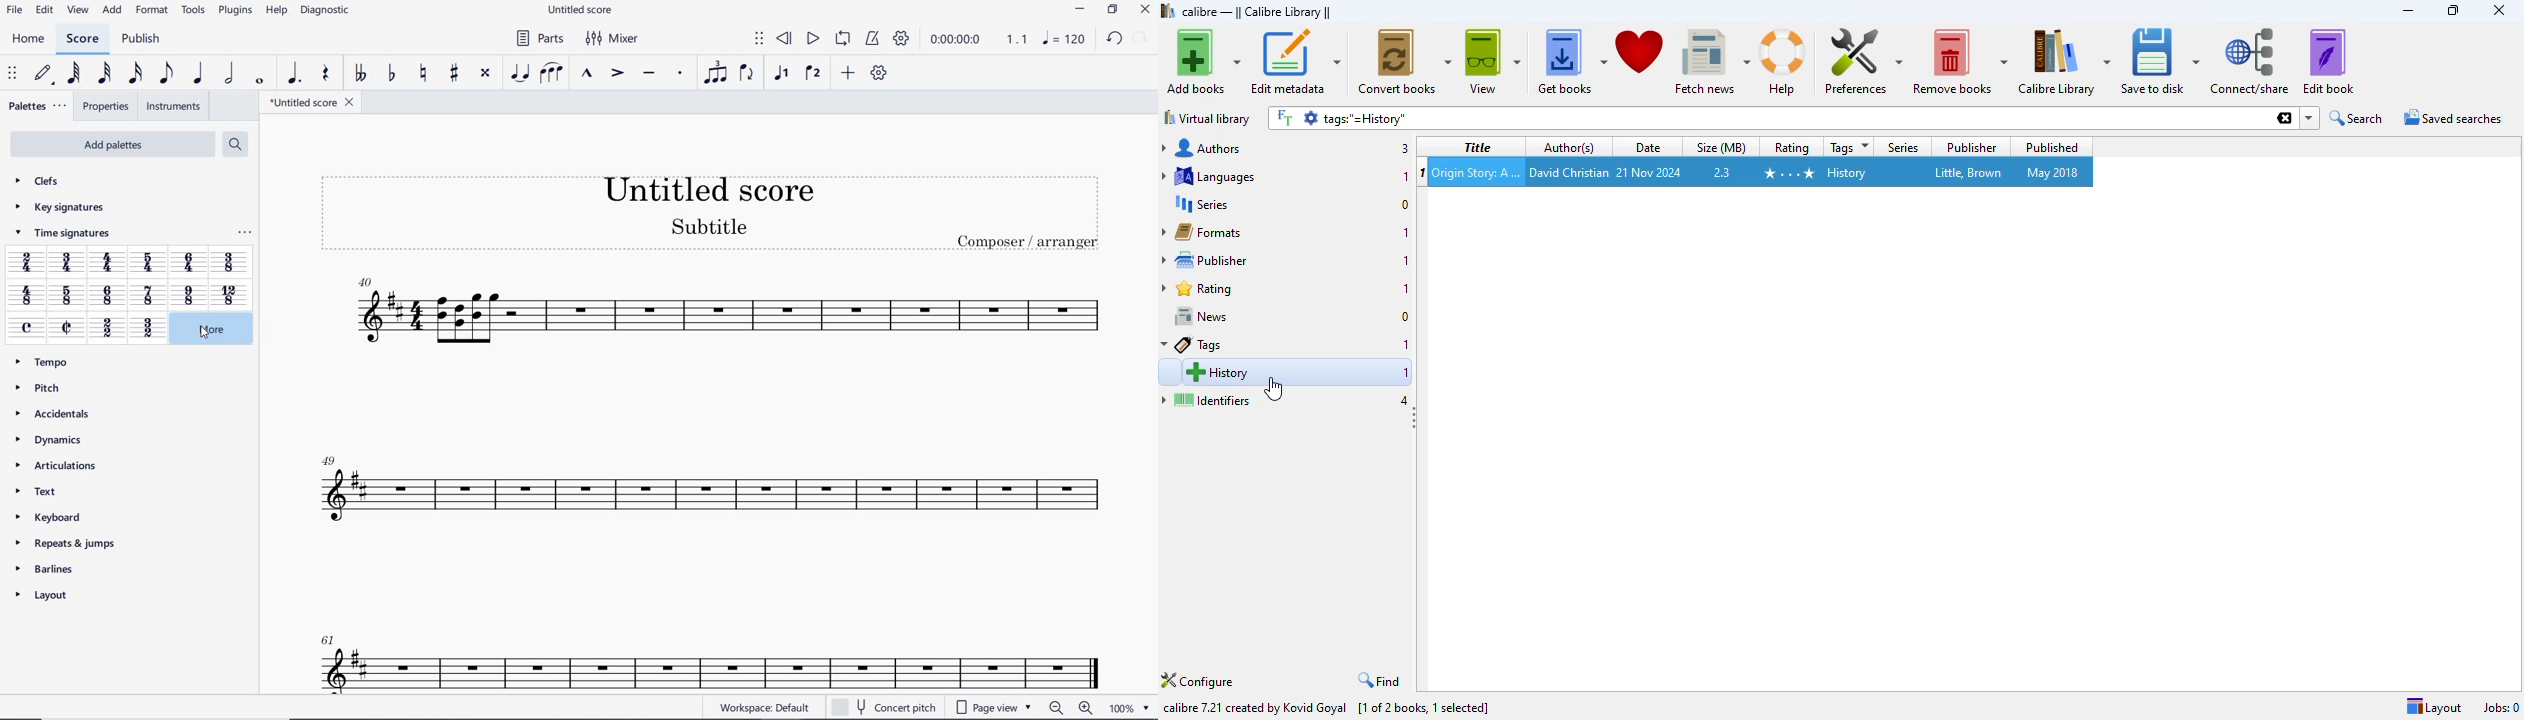 Image resolution: width=2548 pixels, height=728 pixels. Describe the element at coordinates (1423, 707) in the screenshot. I see `[1 of 2 books, 1 selected]` at that location.